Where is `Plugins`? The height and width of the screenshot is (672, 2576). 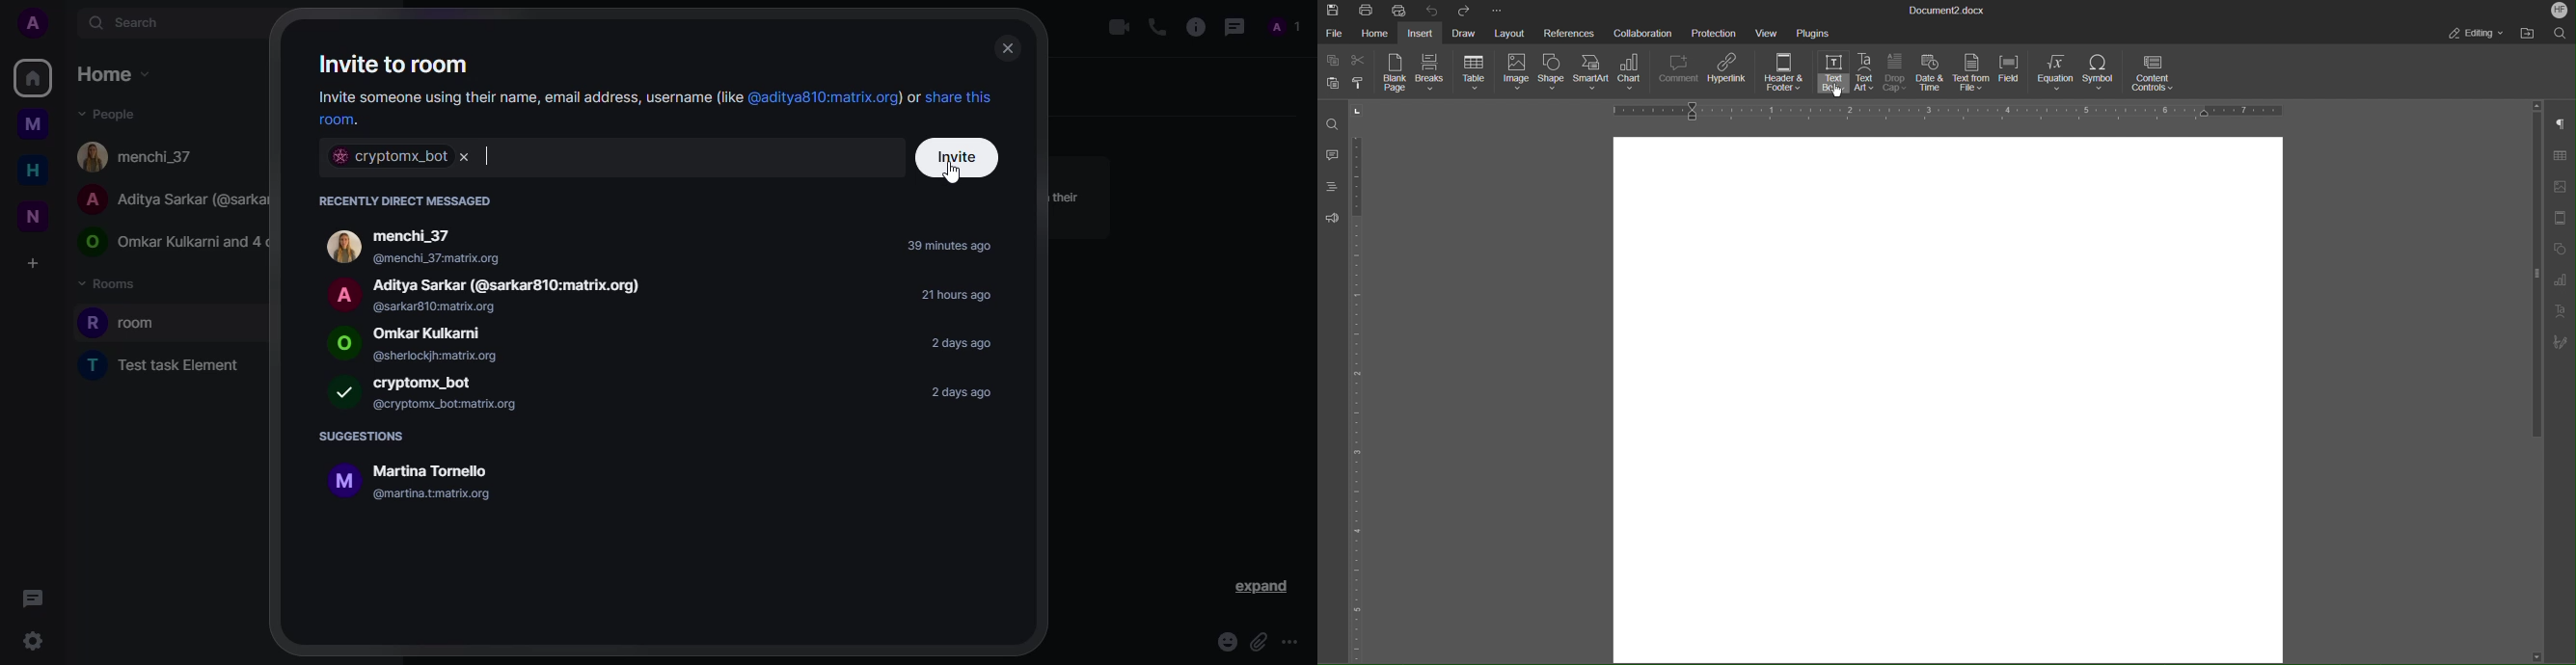
Plugins is located at coordinates (1814, 31).